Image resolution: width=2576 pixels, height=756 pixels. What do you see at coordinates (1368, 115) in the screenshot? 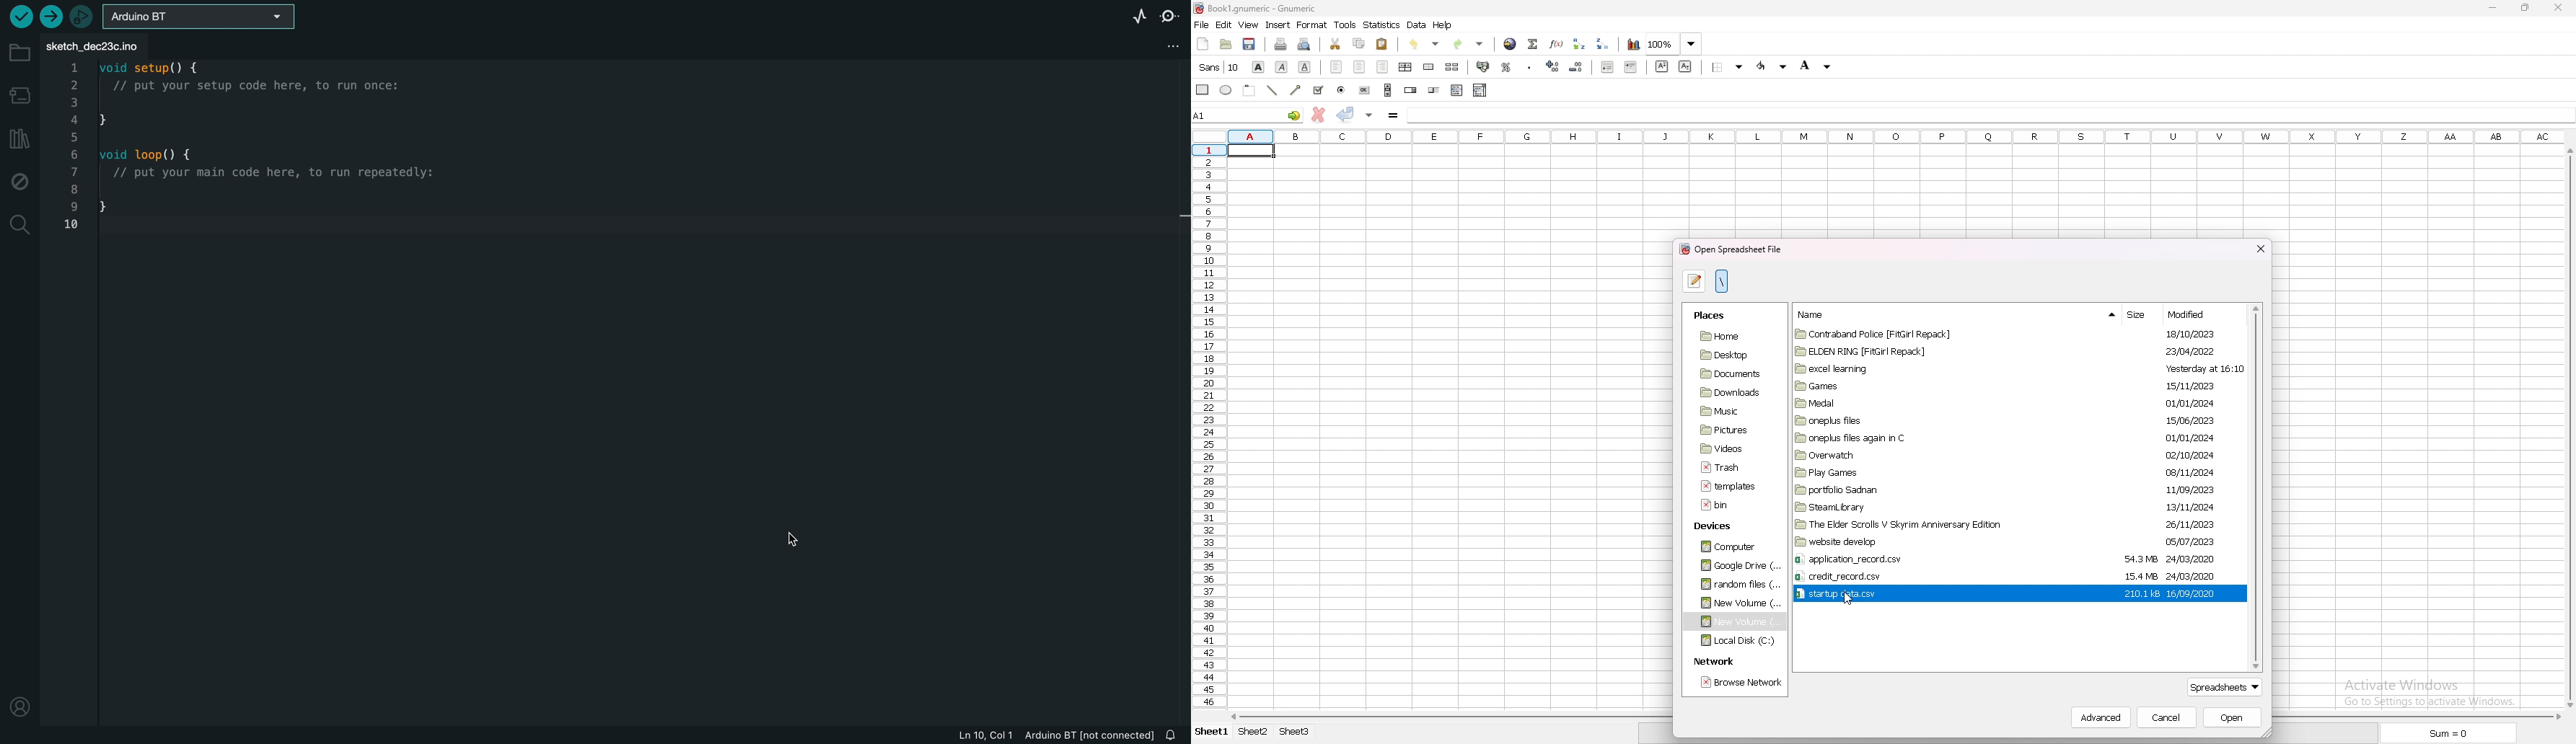
I see `accept change in multiple cell` at bounding box center [1368, 115].